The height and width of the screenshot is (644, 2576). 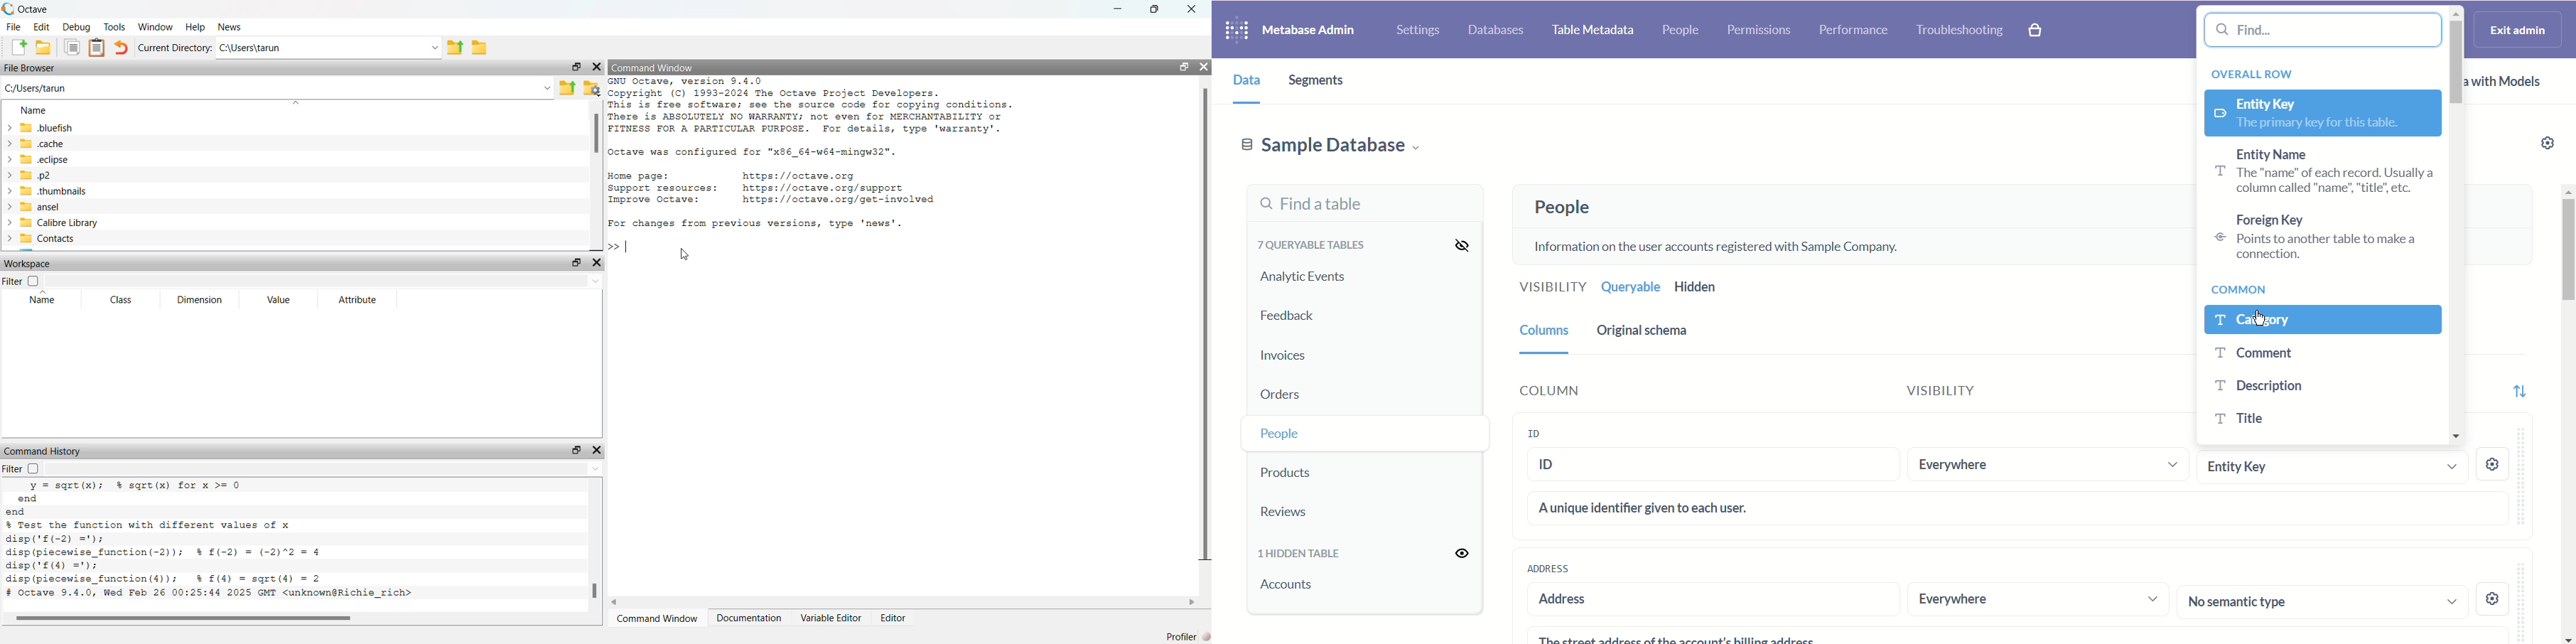 I want to click on Products, so click(x=1313, y=470).